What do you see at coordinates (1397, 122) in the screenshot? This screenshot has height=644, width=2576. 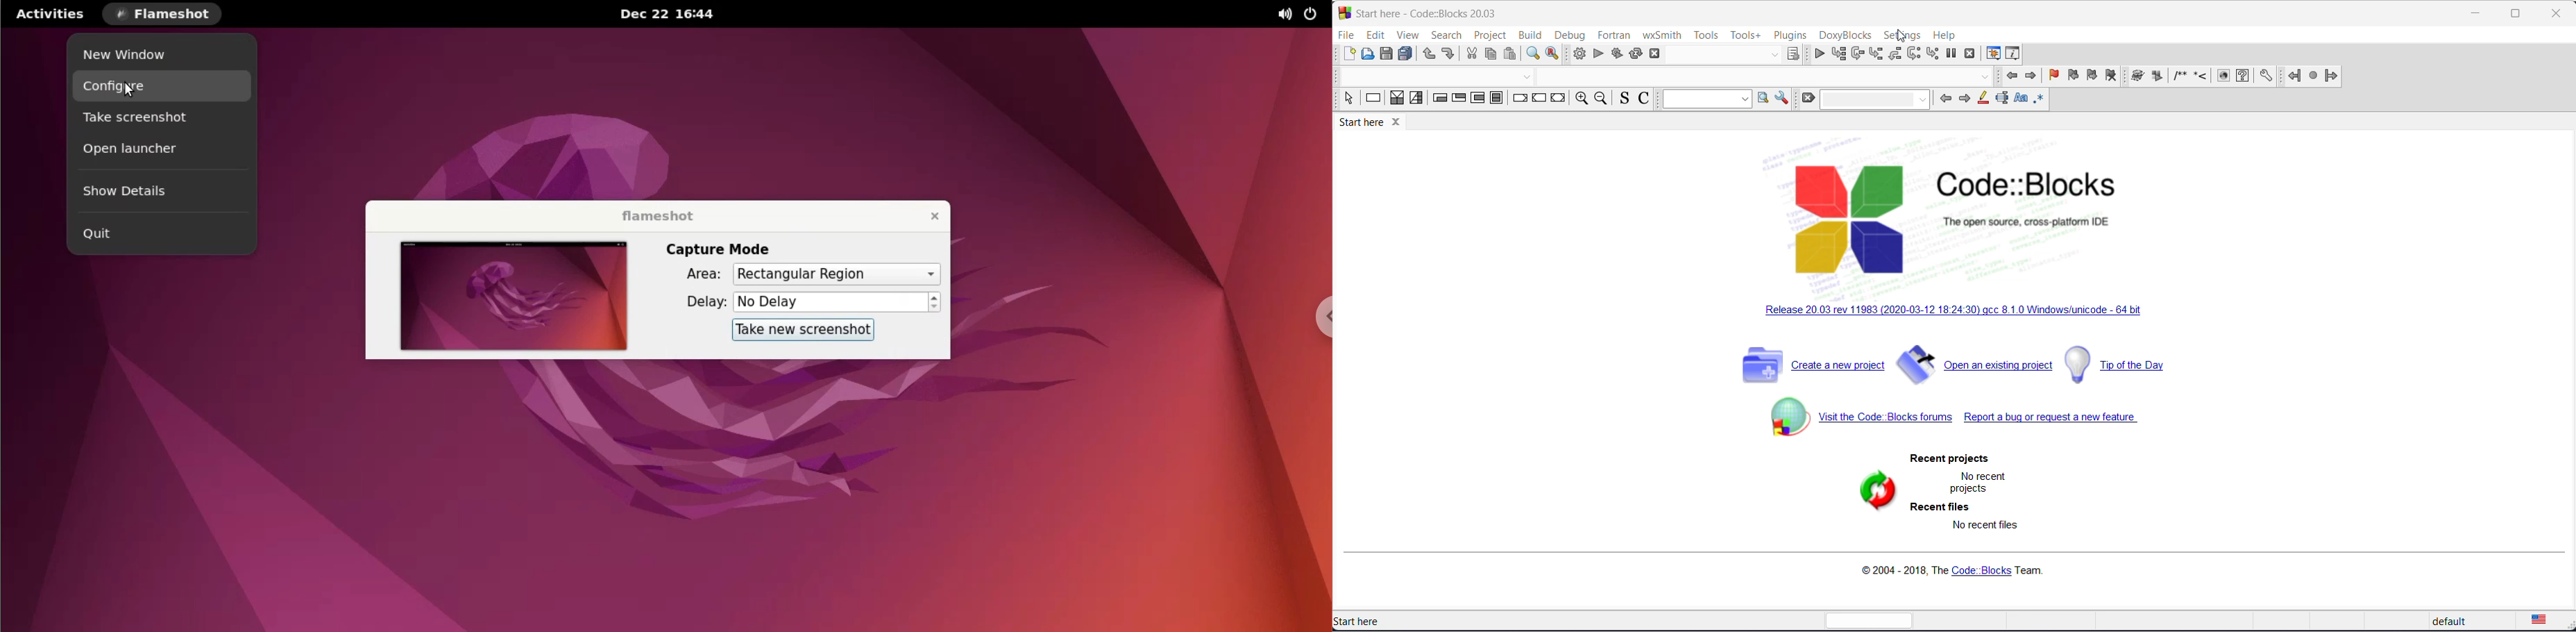 I see `close` at bounding box center [1397, 122].